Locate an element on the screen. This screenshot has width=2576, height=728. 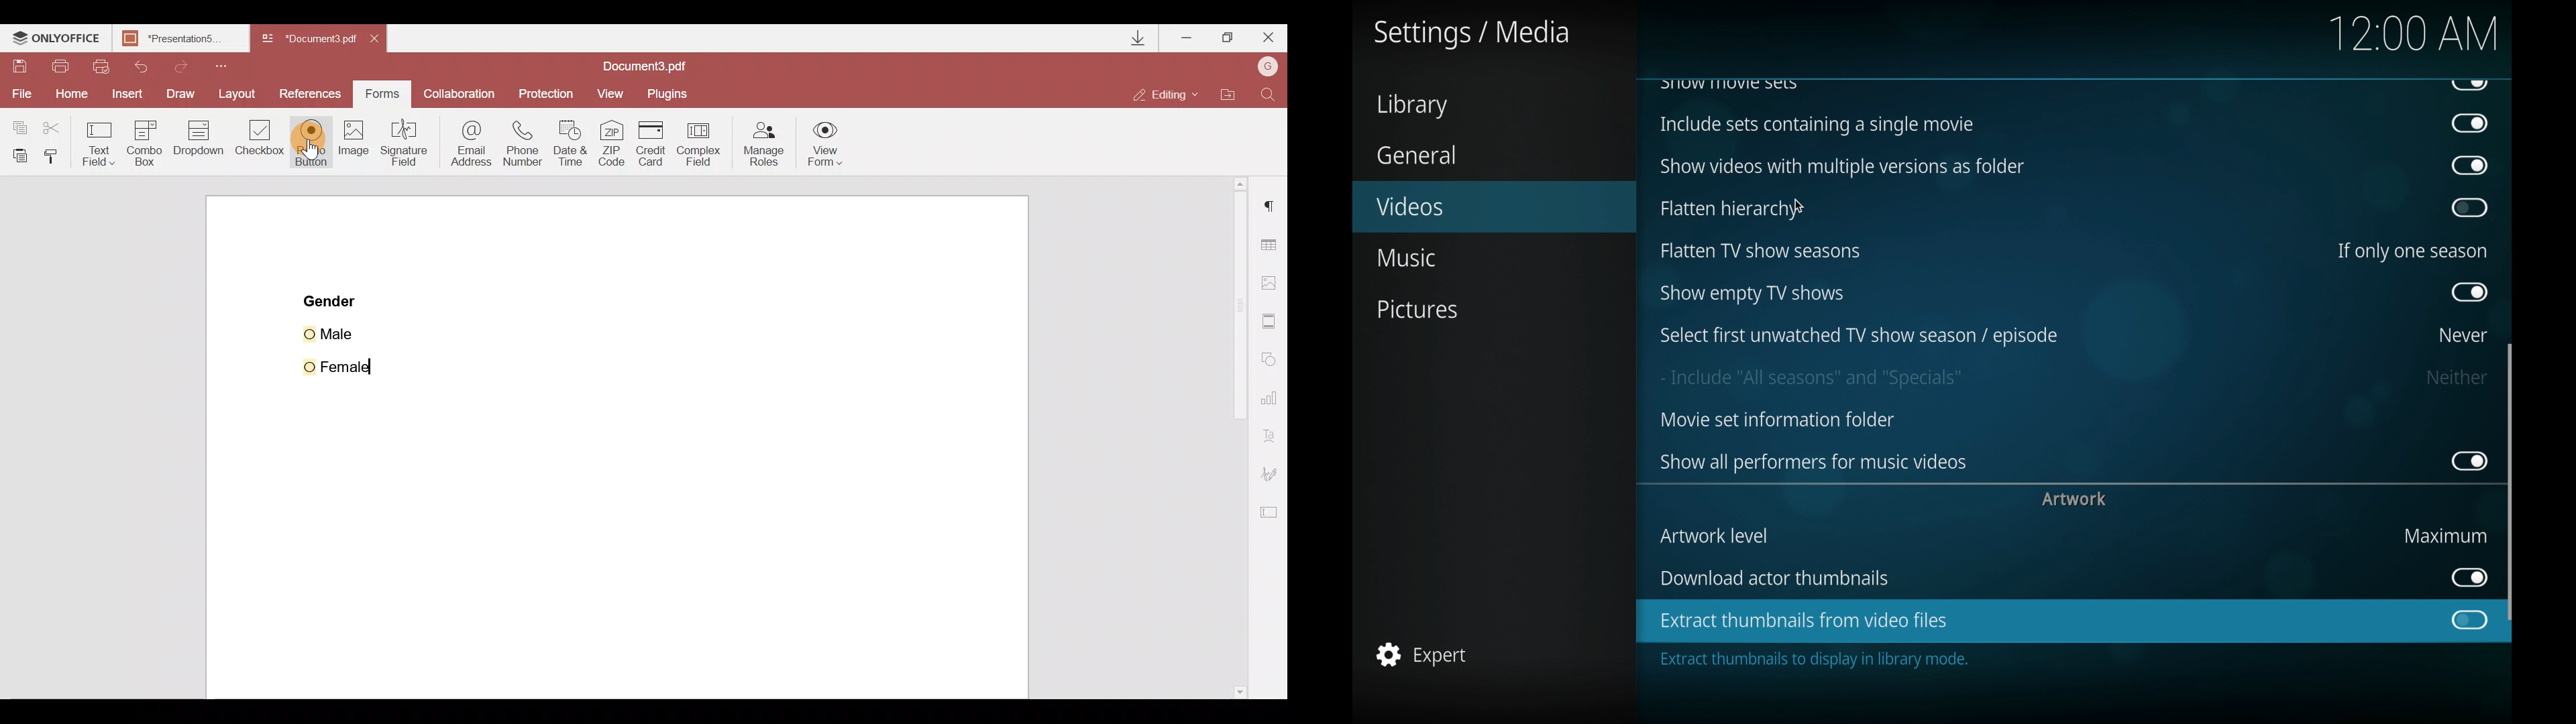
show movie sets is located at coordinates (1729, 84).